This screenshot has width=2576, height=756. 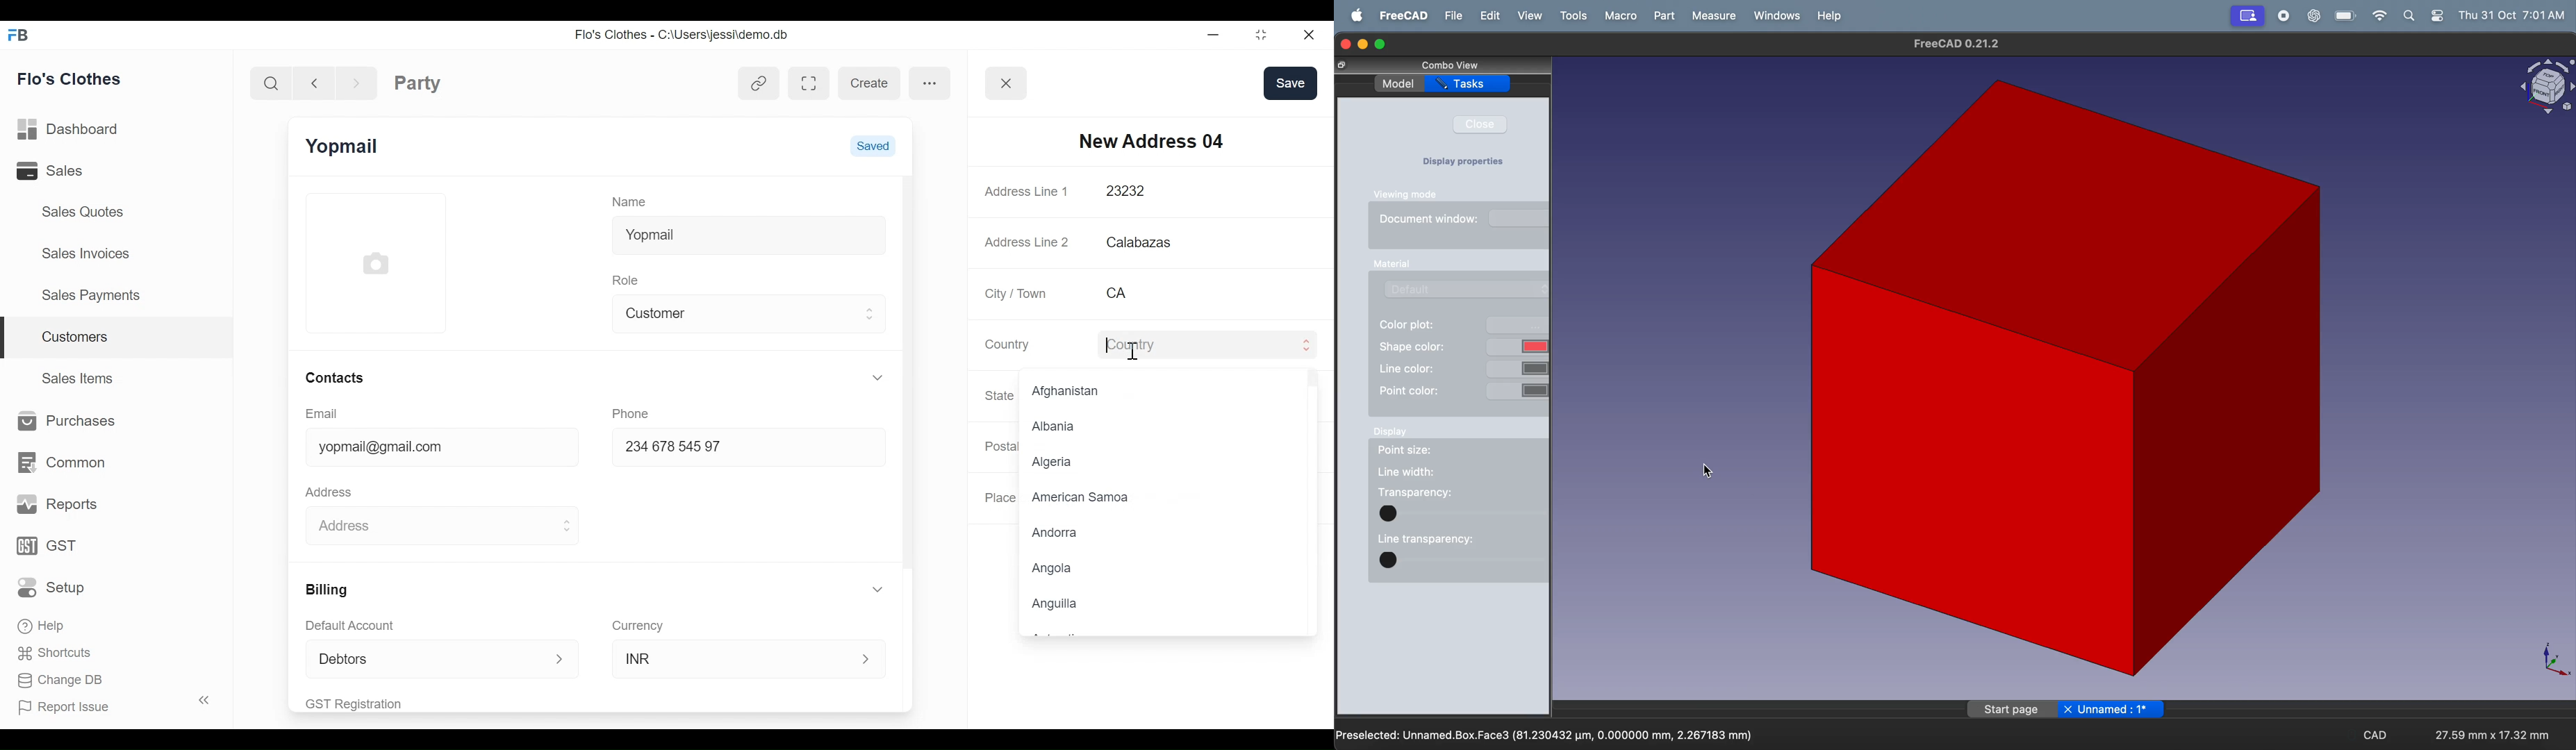 What do you see at coordinates (88, 252) in the screenshot?
I see `Sales Invoices` at bounding box center [88, 252].